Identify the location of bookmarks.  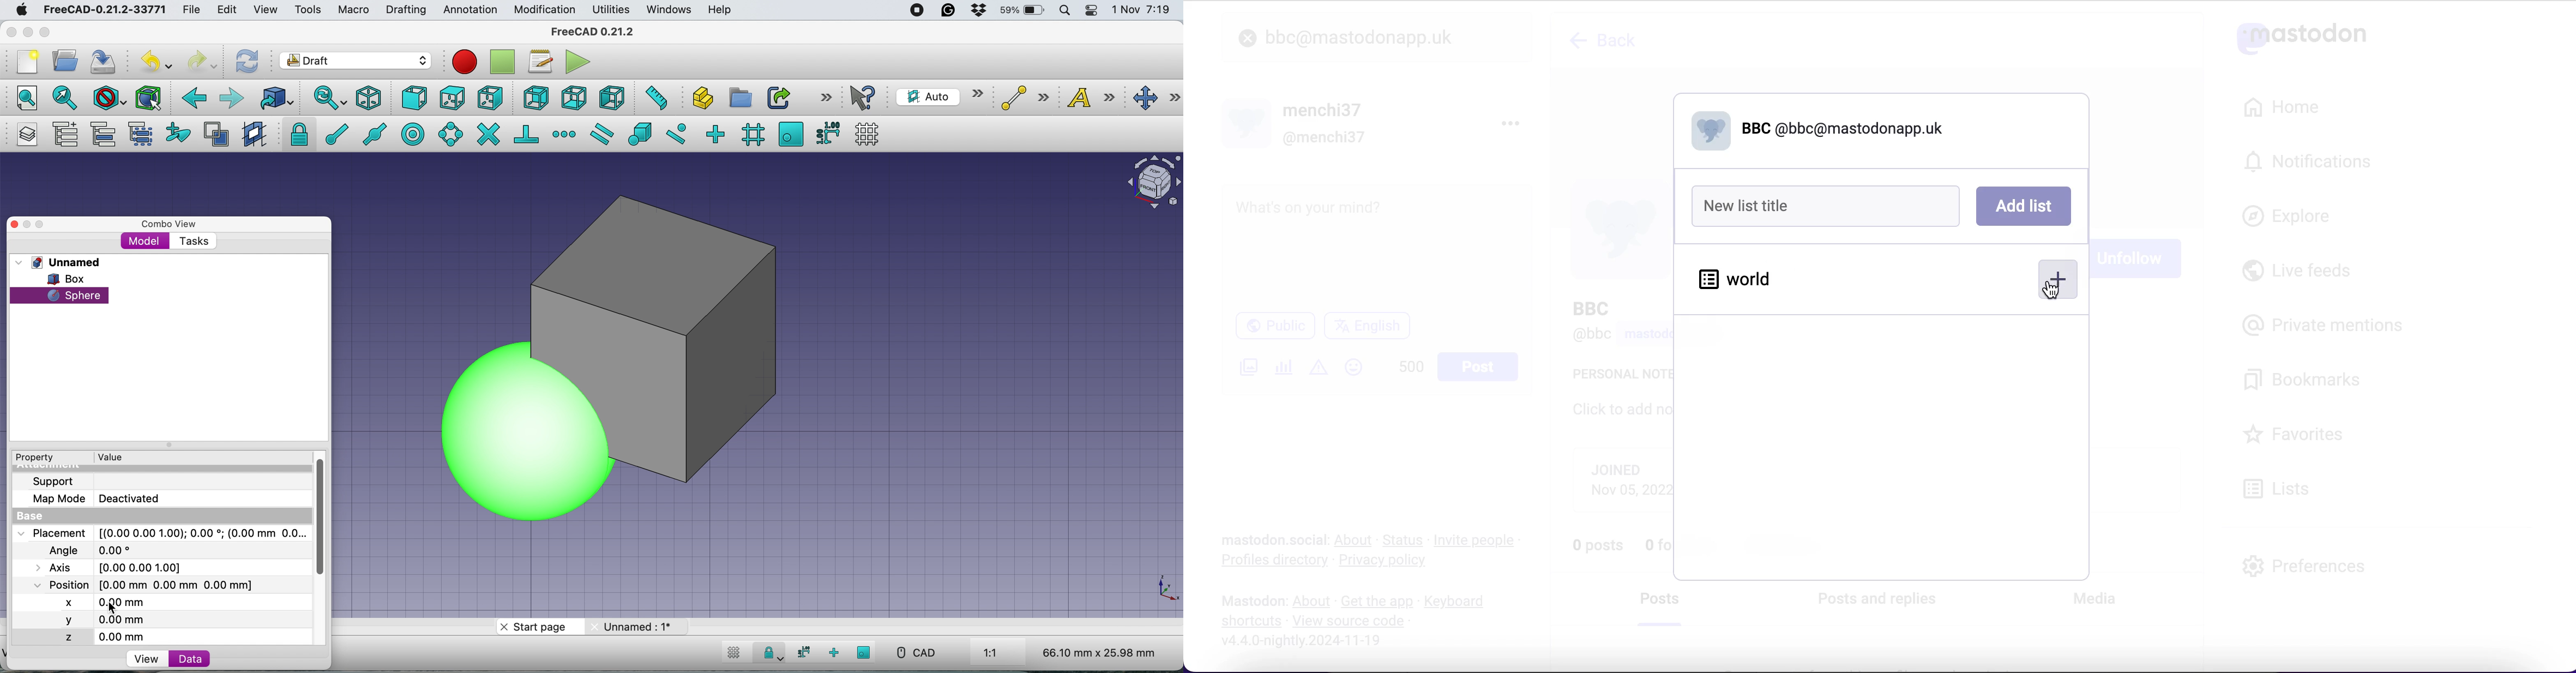
(2306, 380).